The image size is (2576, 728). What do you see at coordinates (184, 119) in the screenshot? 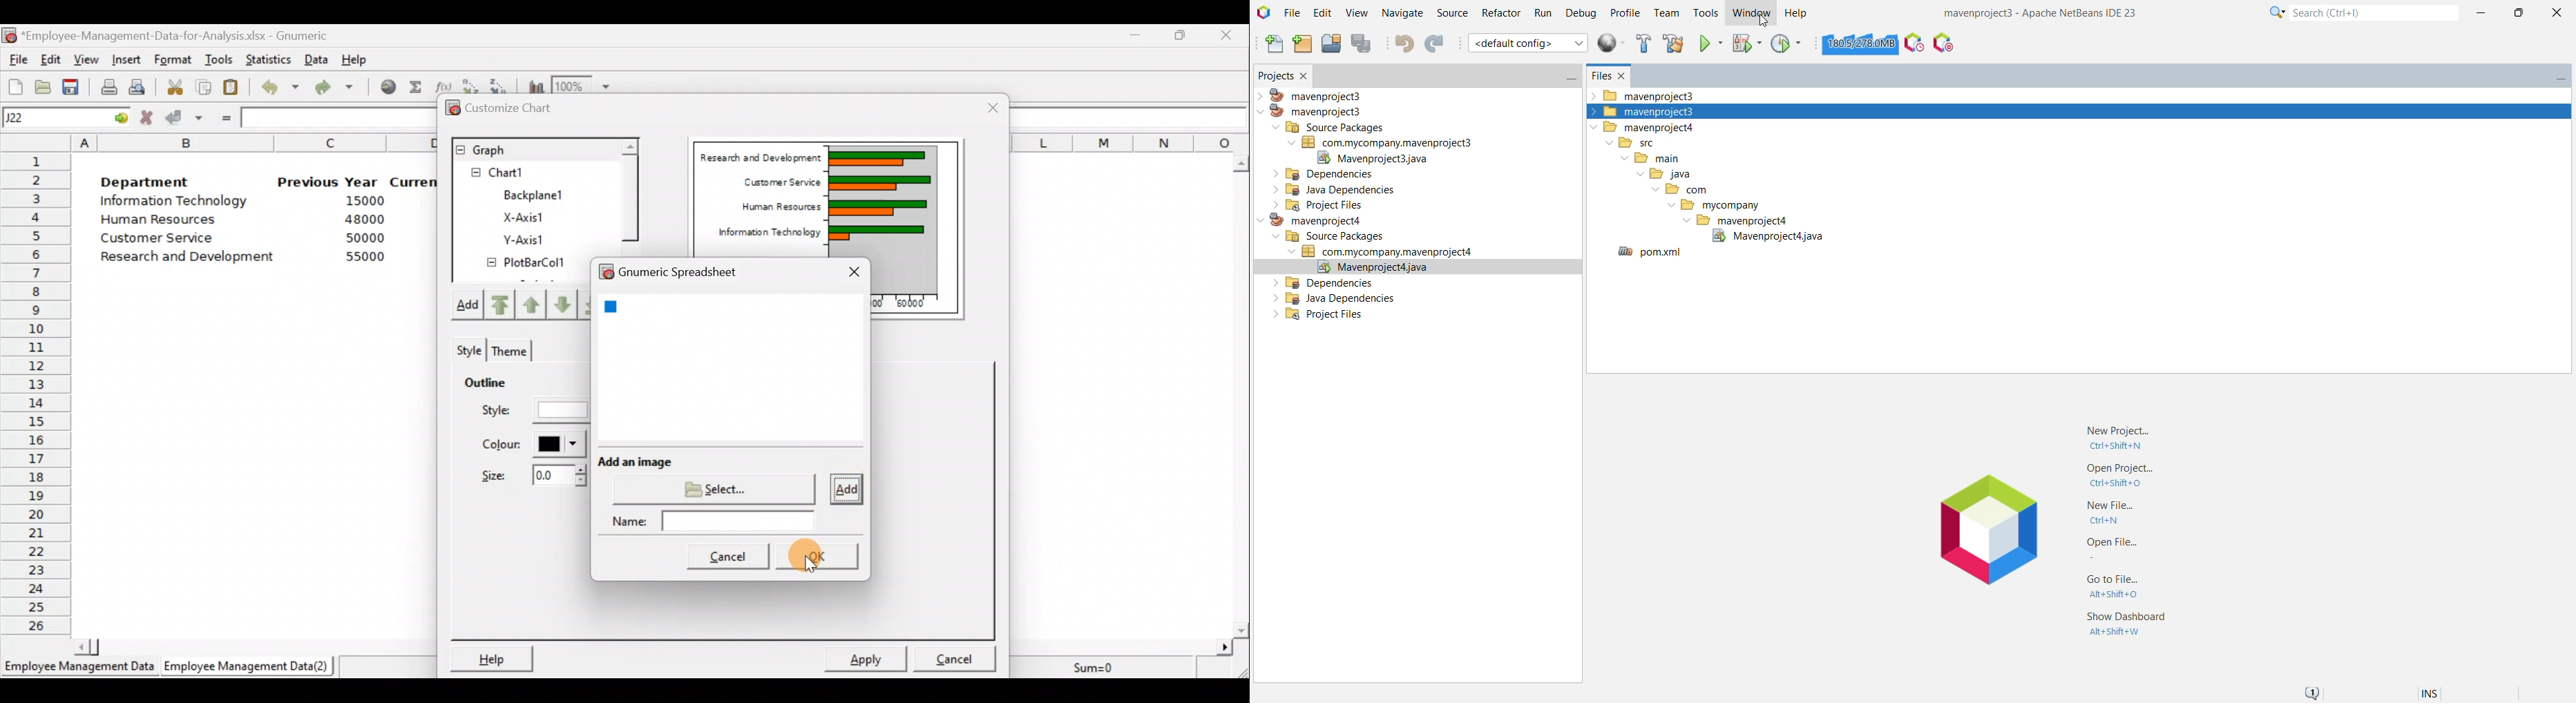
I see `Accept change` at bounding box center [184, 119].